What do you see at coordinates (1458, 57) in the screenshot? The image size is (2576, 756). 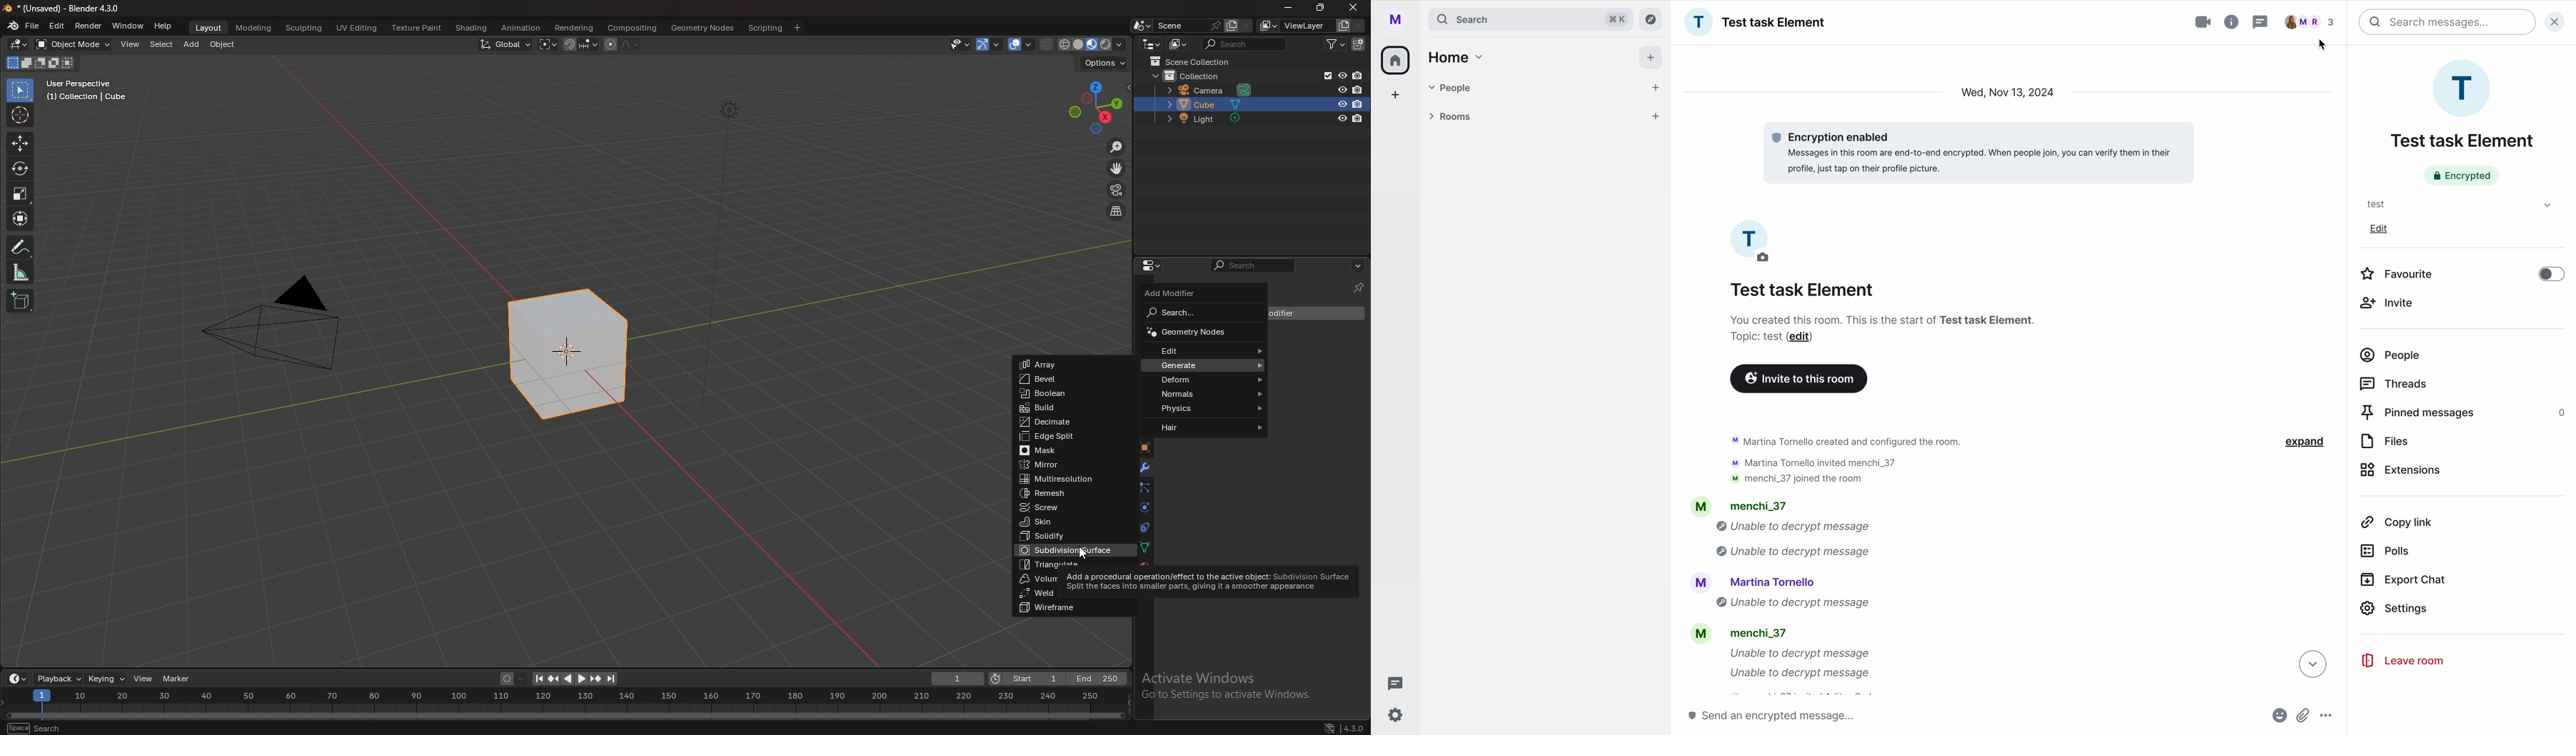 I see `home` at bounding box center [1458, 57].